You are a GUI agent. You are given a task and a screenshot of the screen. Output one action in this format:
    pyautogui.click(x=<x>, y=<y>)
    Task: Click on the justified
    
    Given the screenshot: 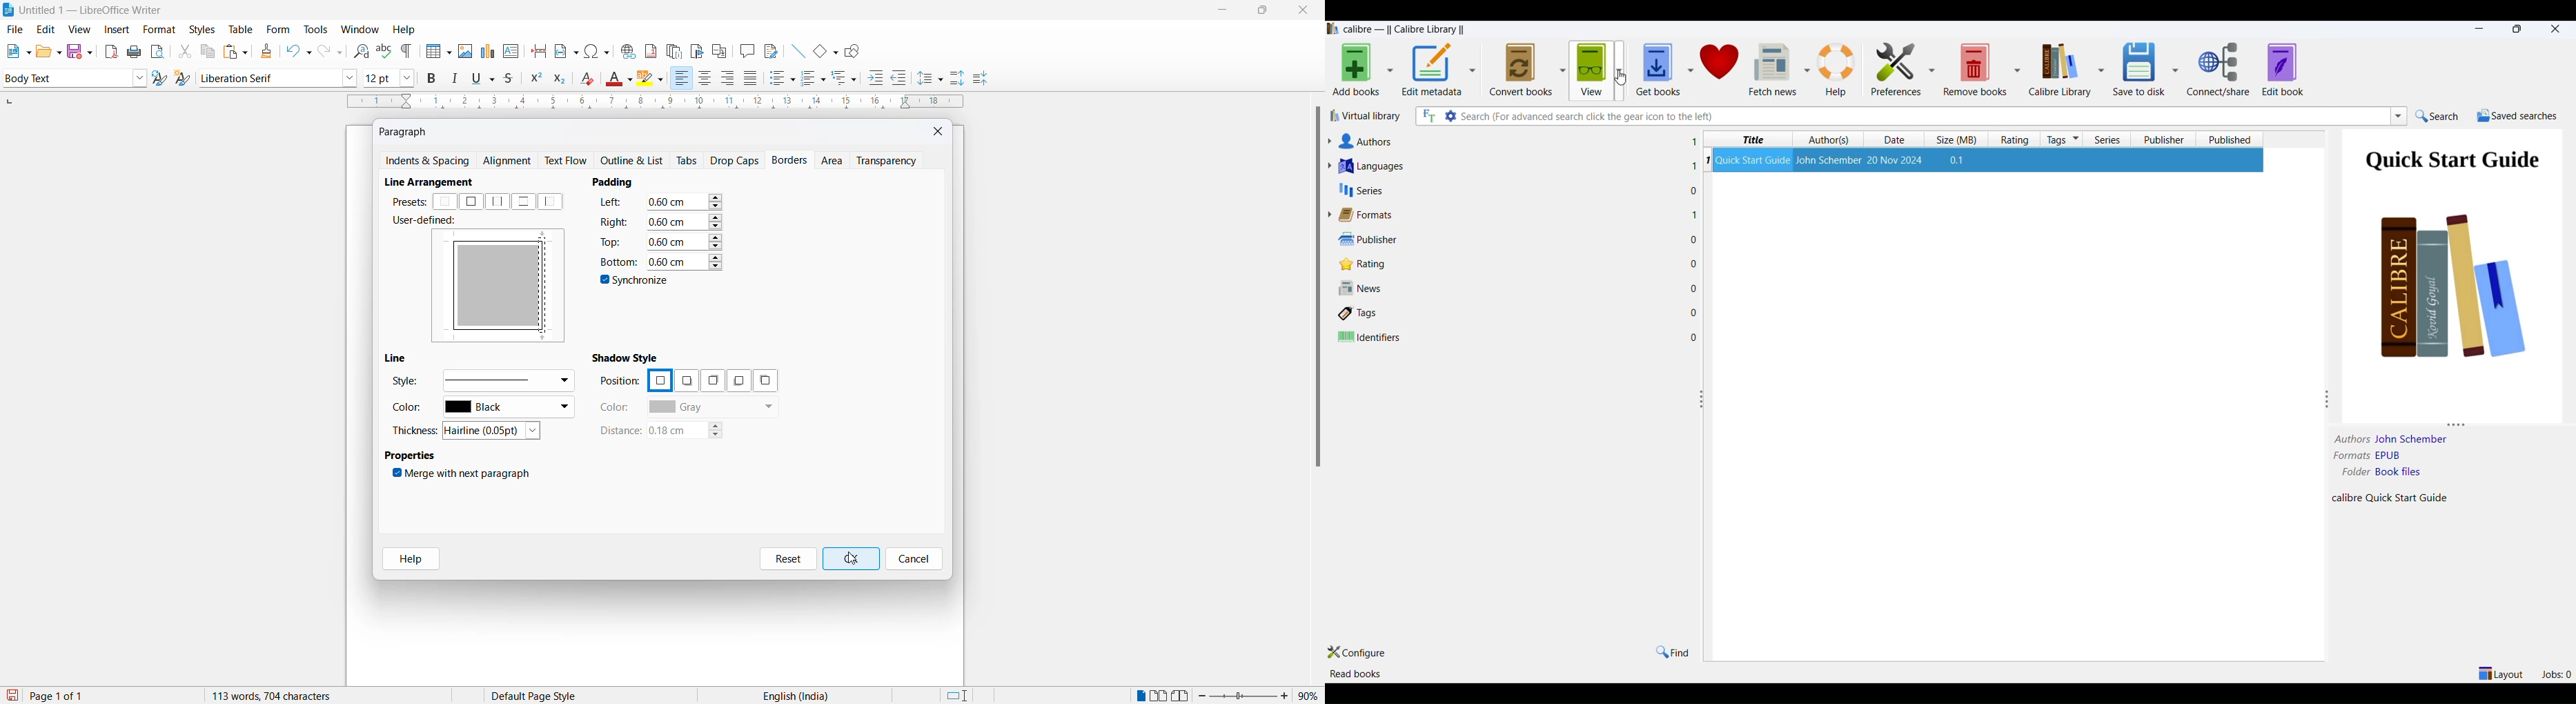 What is the action you would take?
    pyautogui.click(x=751, y=79)
    